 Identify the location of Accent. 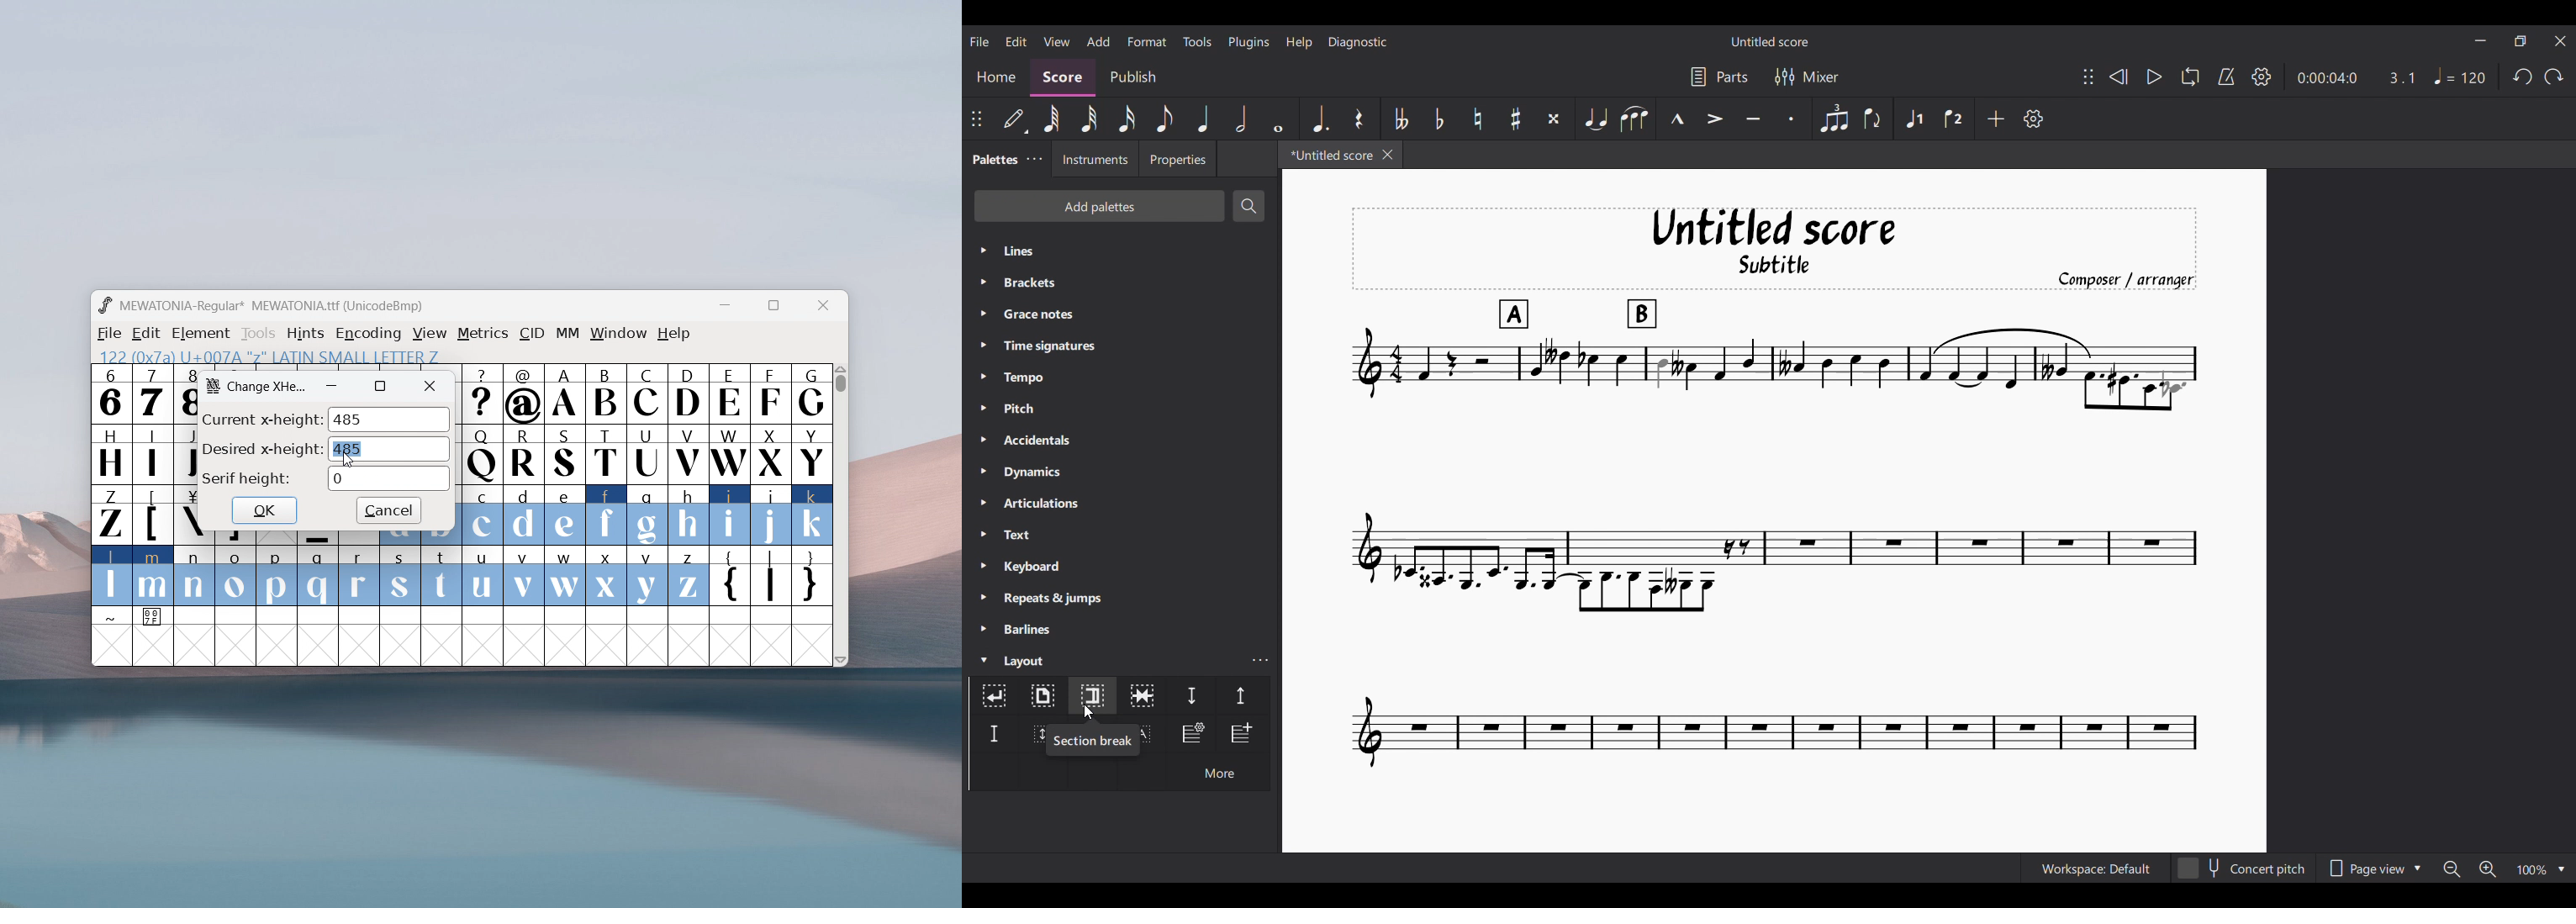
(1715, 119).